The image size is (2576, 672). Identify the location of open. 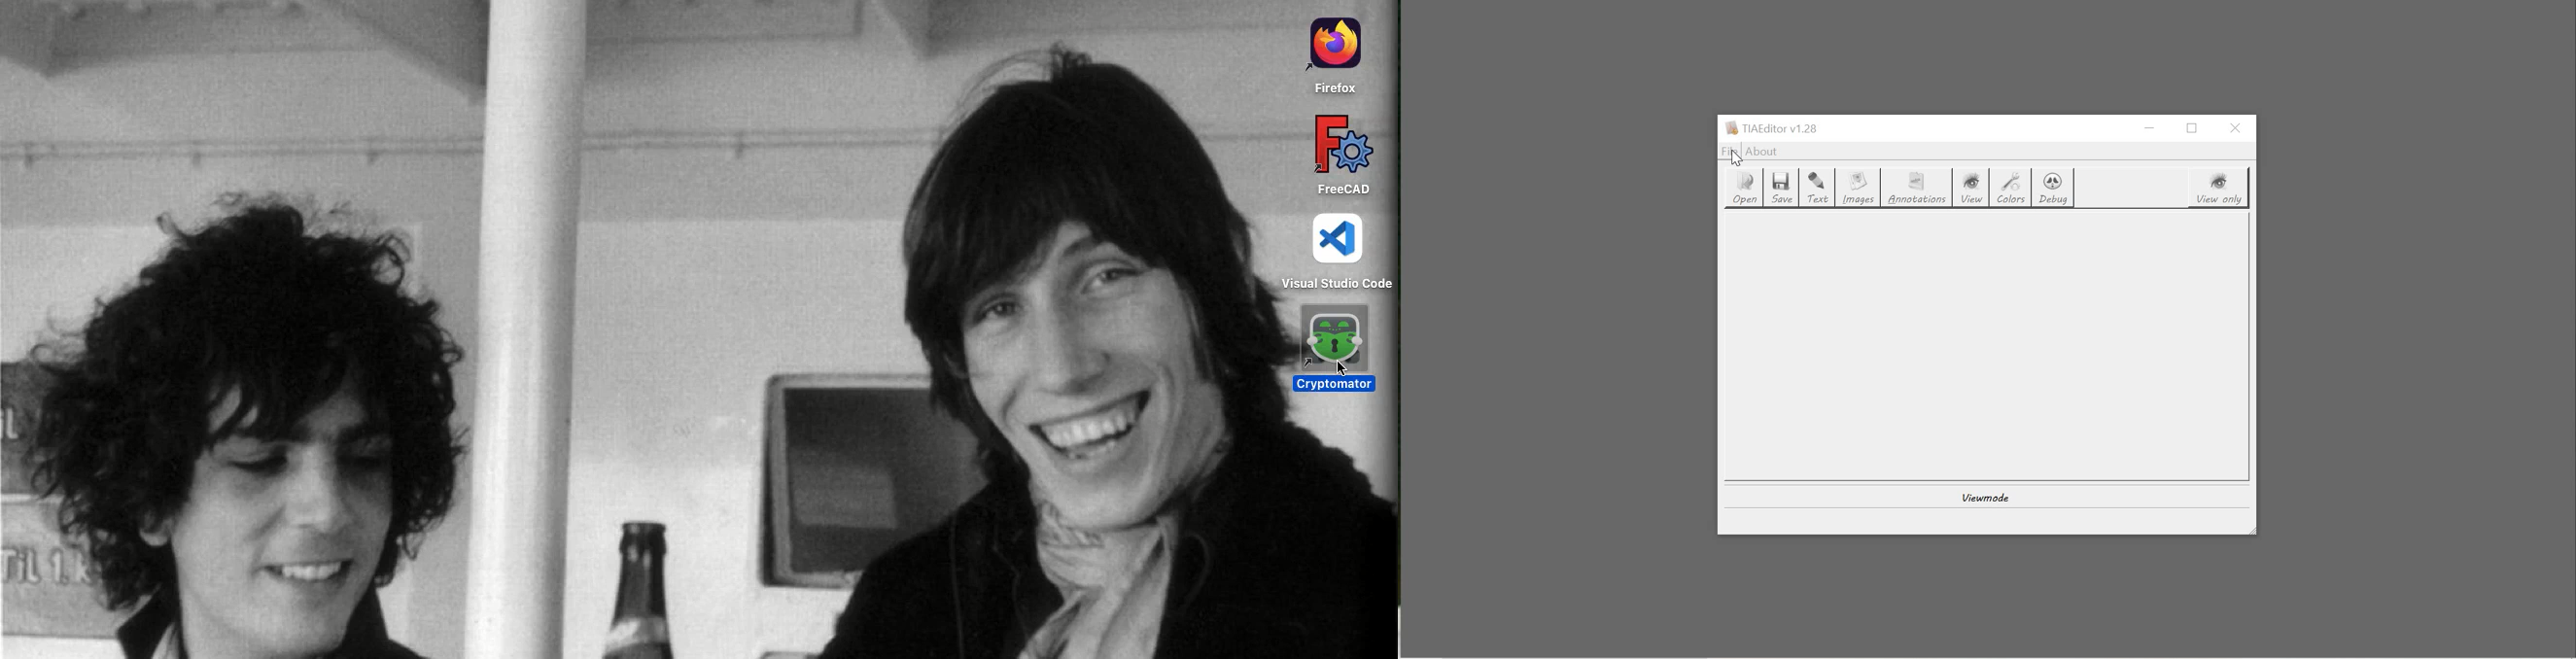
(1743, 188).